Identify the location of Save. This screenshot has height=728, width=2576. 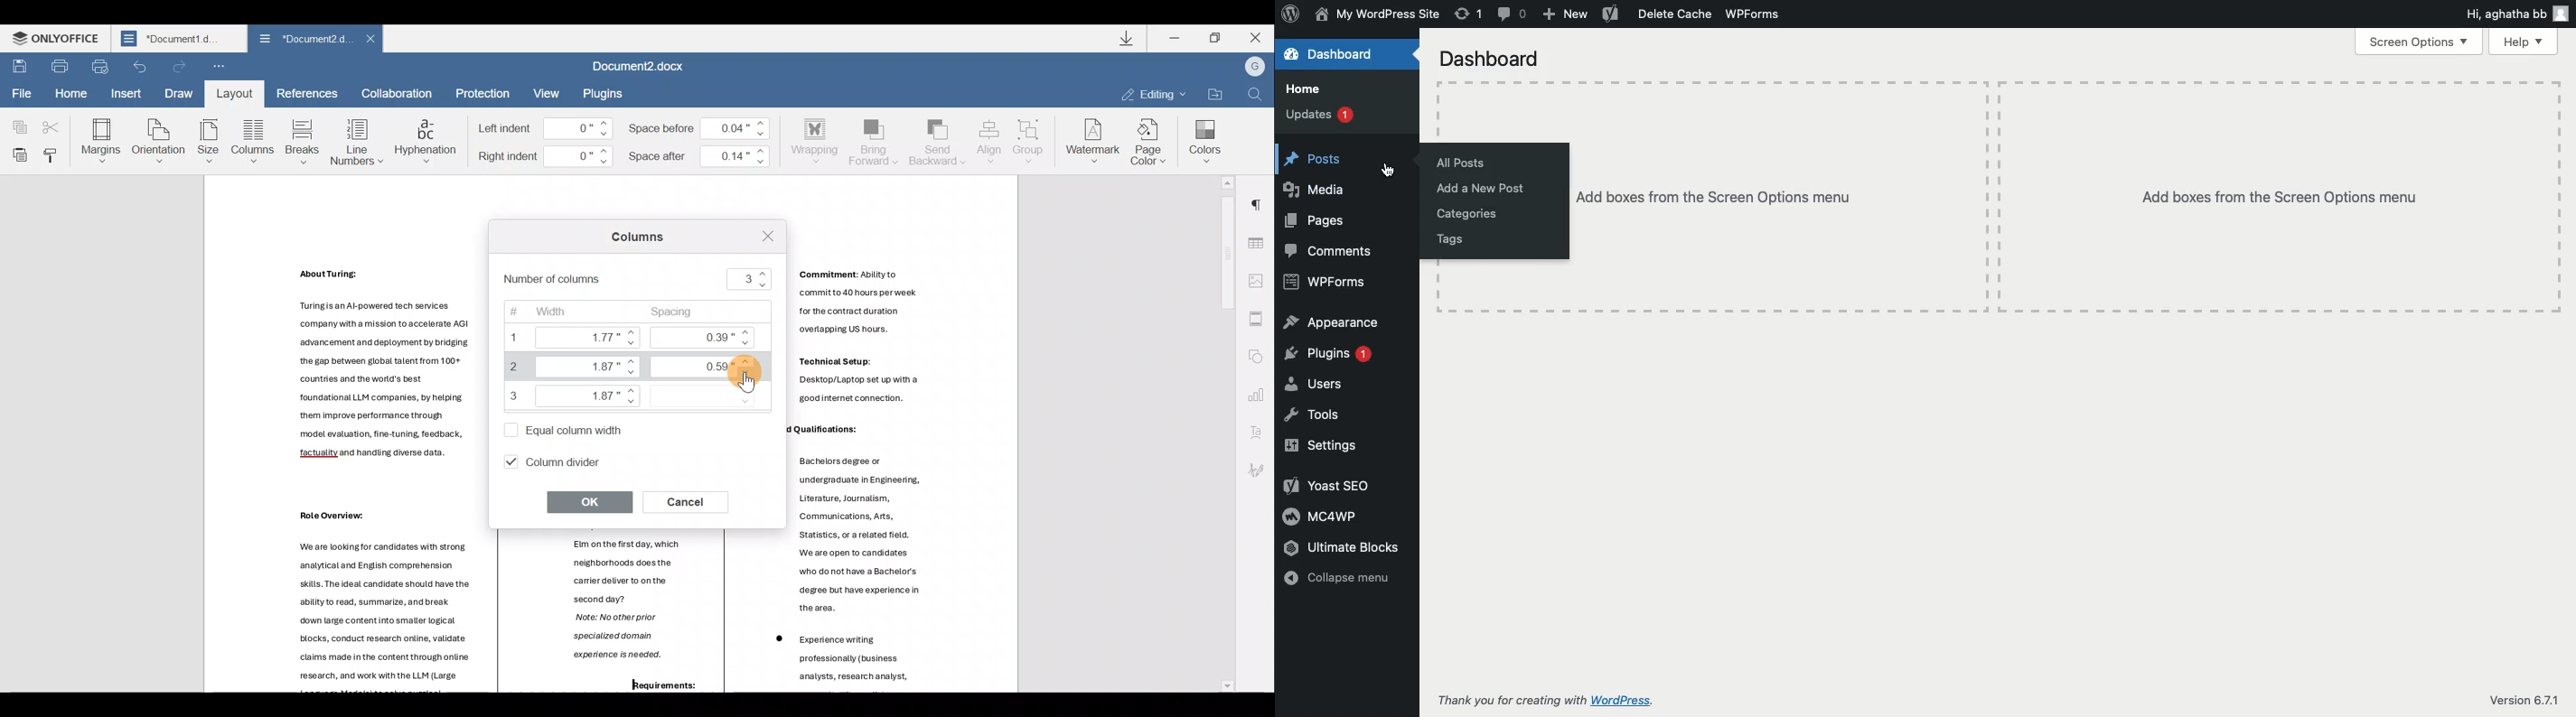
(17, 67).